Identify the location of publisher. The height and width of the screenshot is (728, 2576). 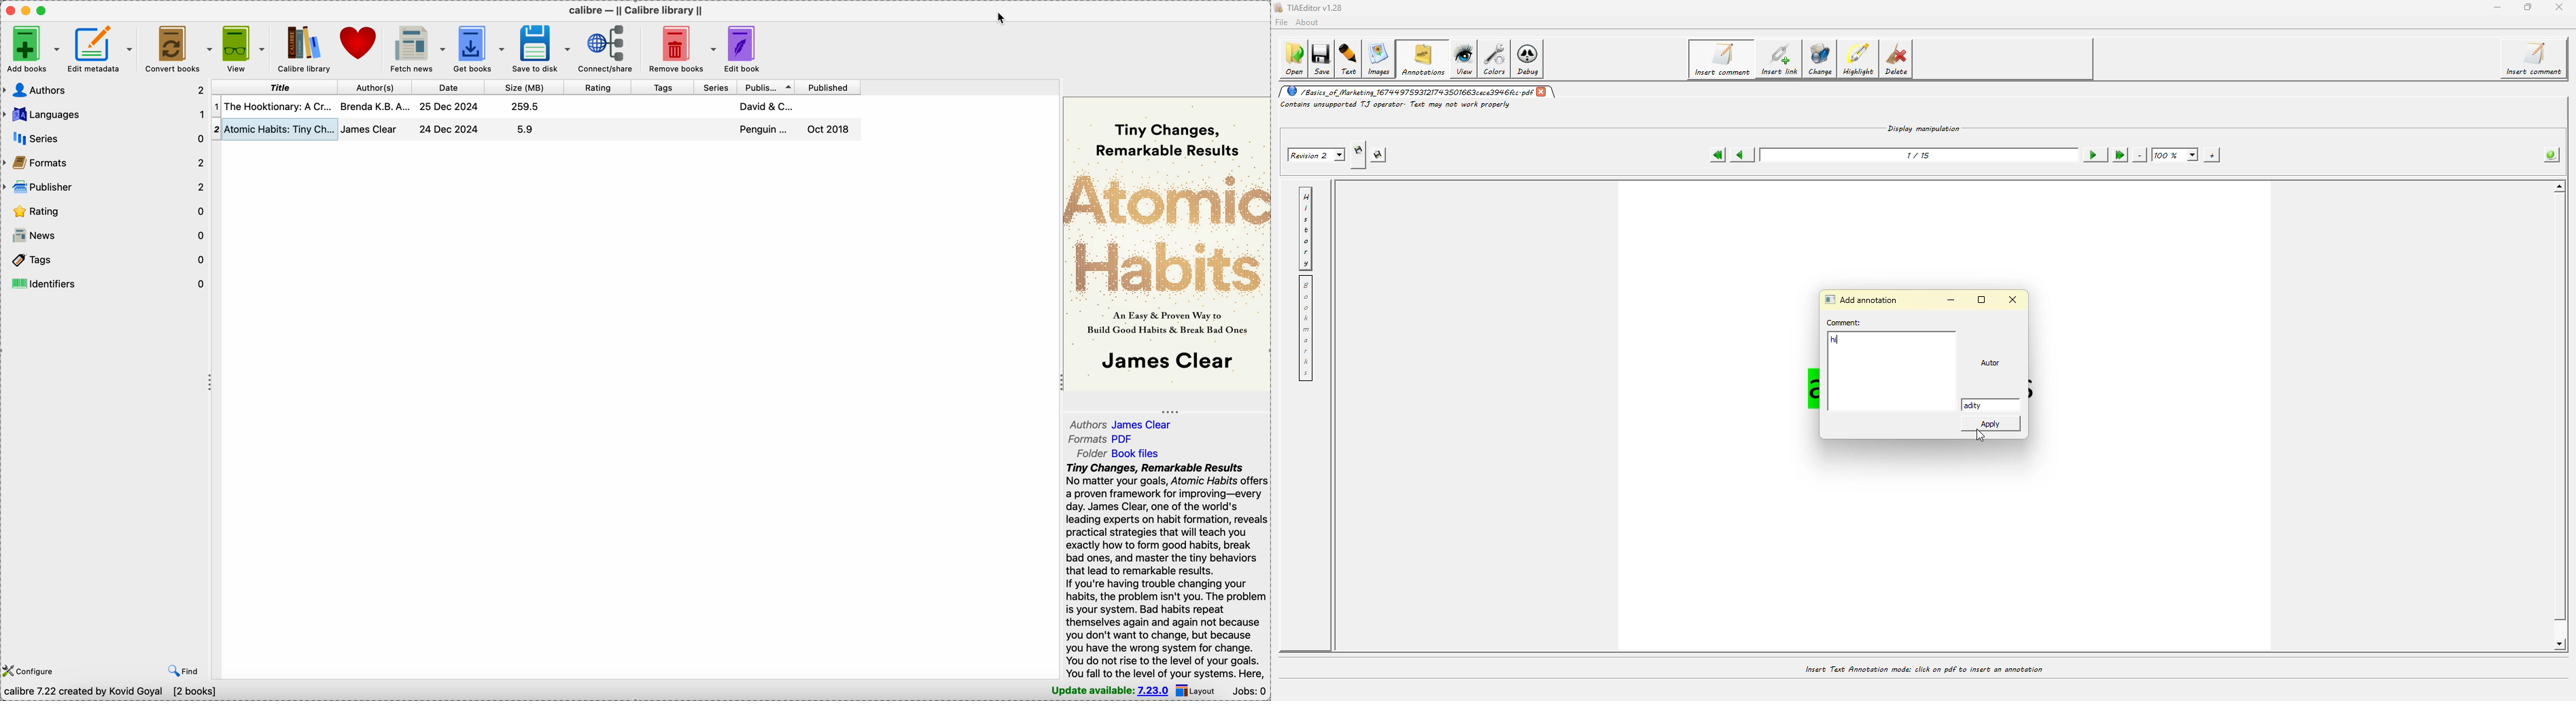
(772, 87).